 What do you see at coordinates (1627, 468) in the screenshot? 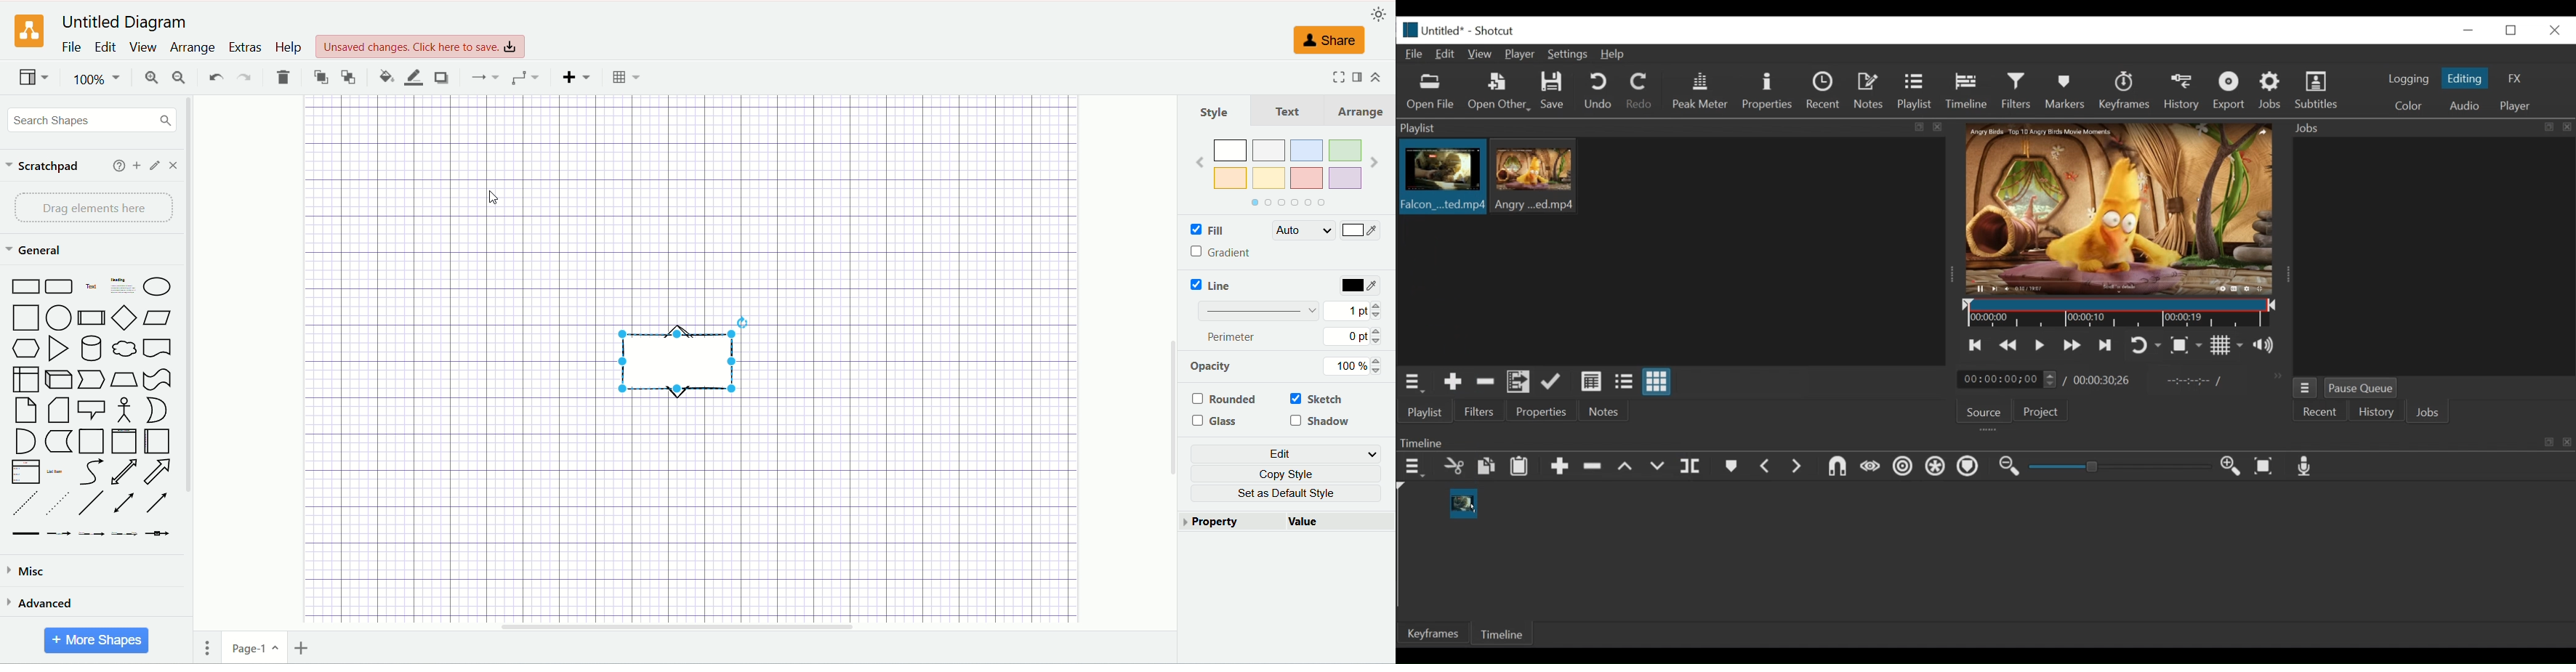
I see `lift` at bounding box center [1627, 468].